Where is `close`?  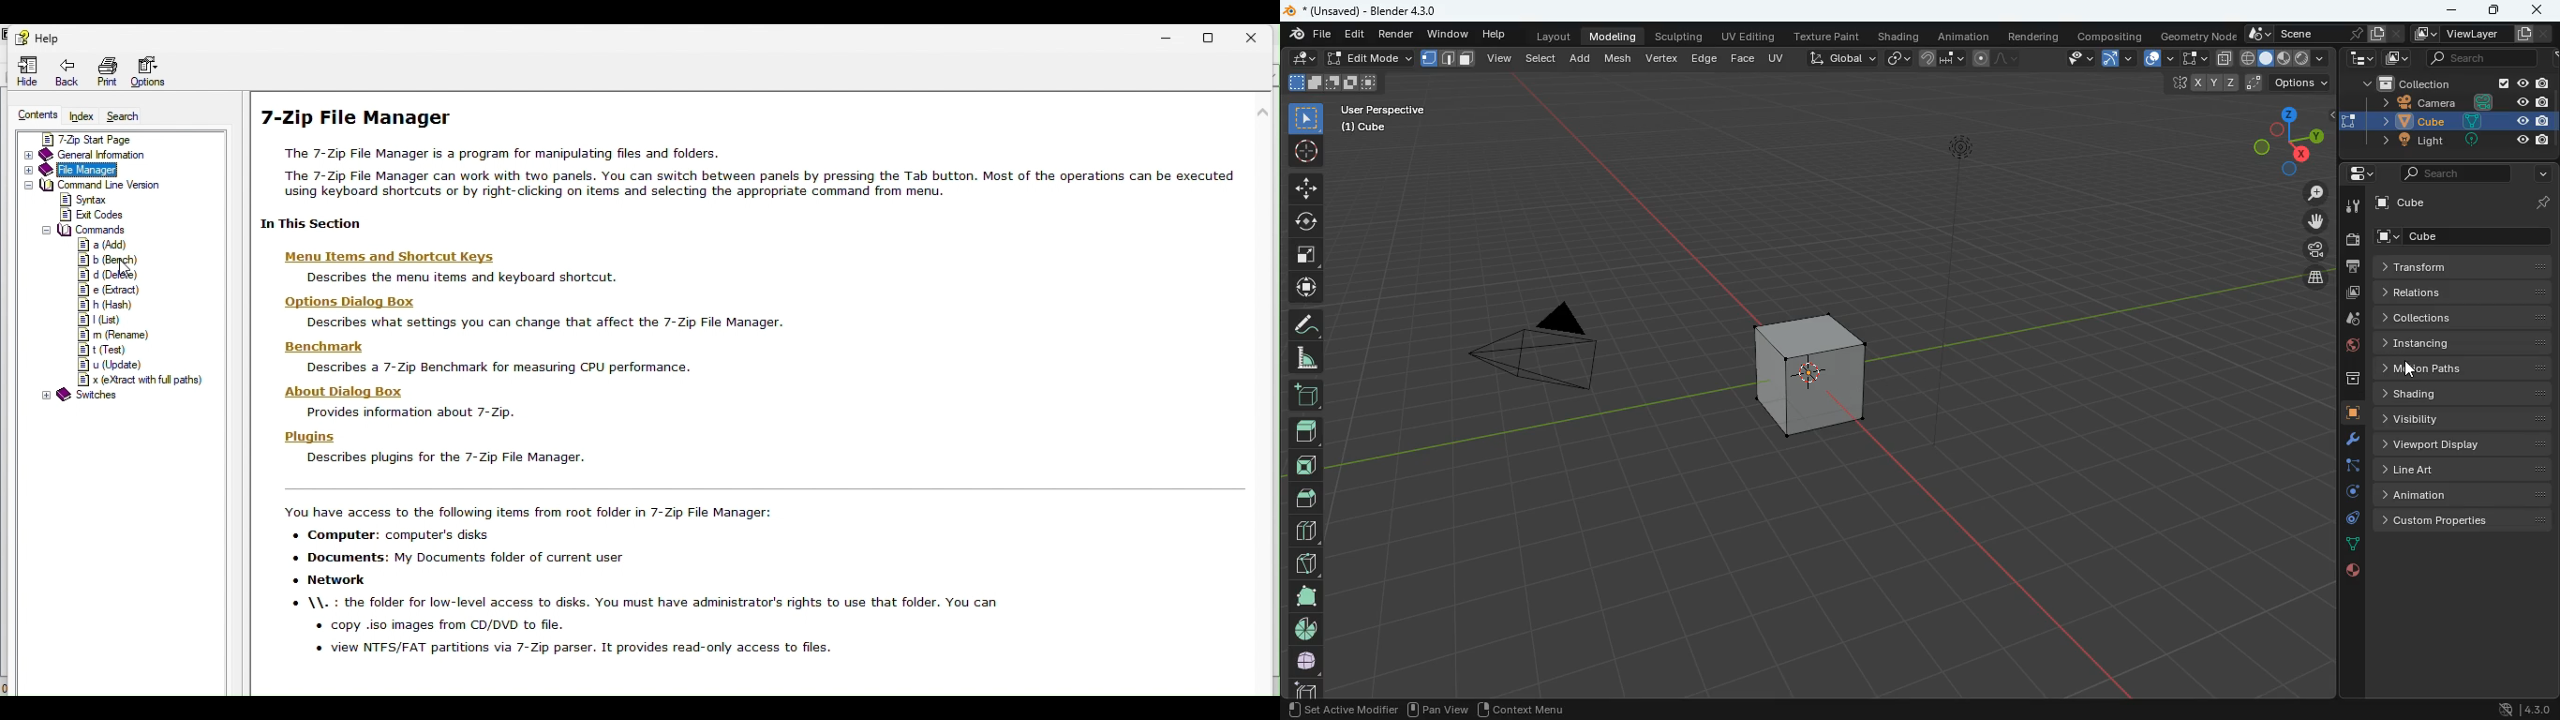 close is located at coordinates (2539, 12).